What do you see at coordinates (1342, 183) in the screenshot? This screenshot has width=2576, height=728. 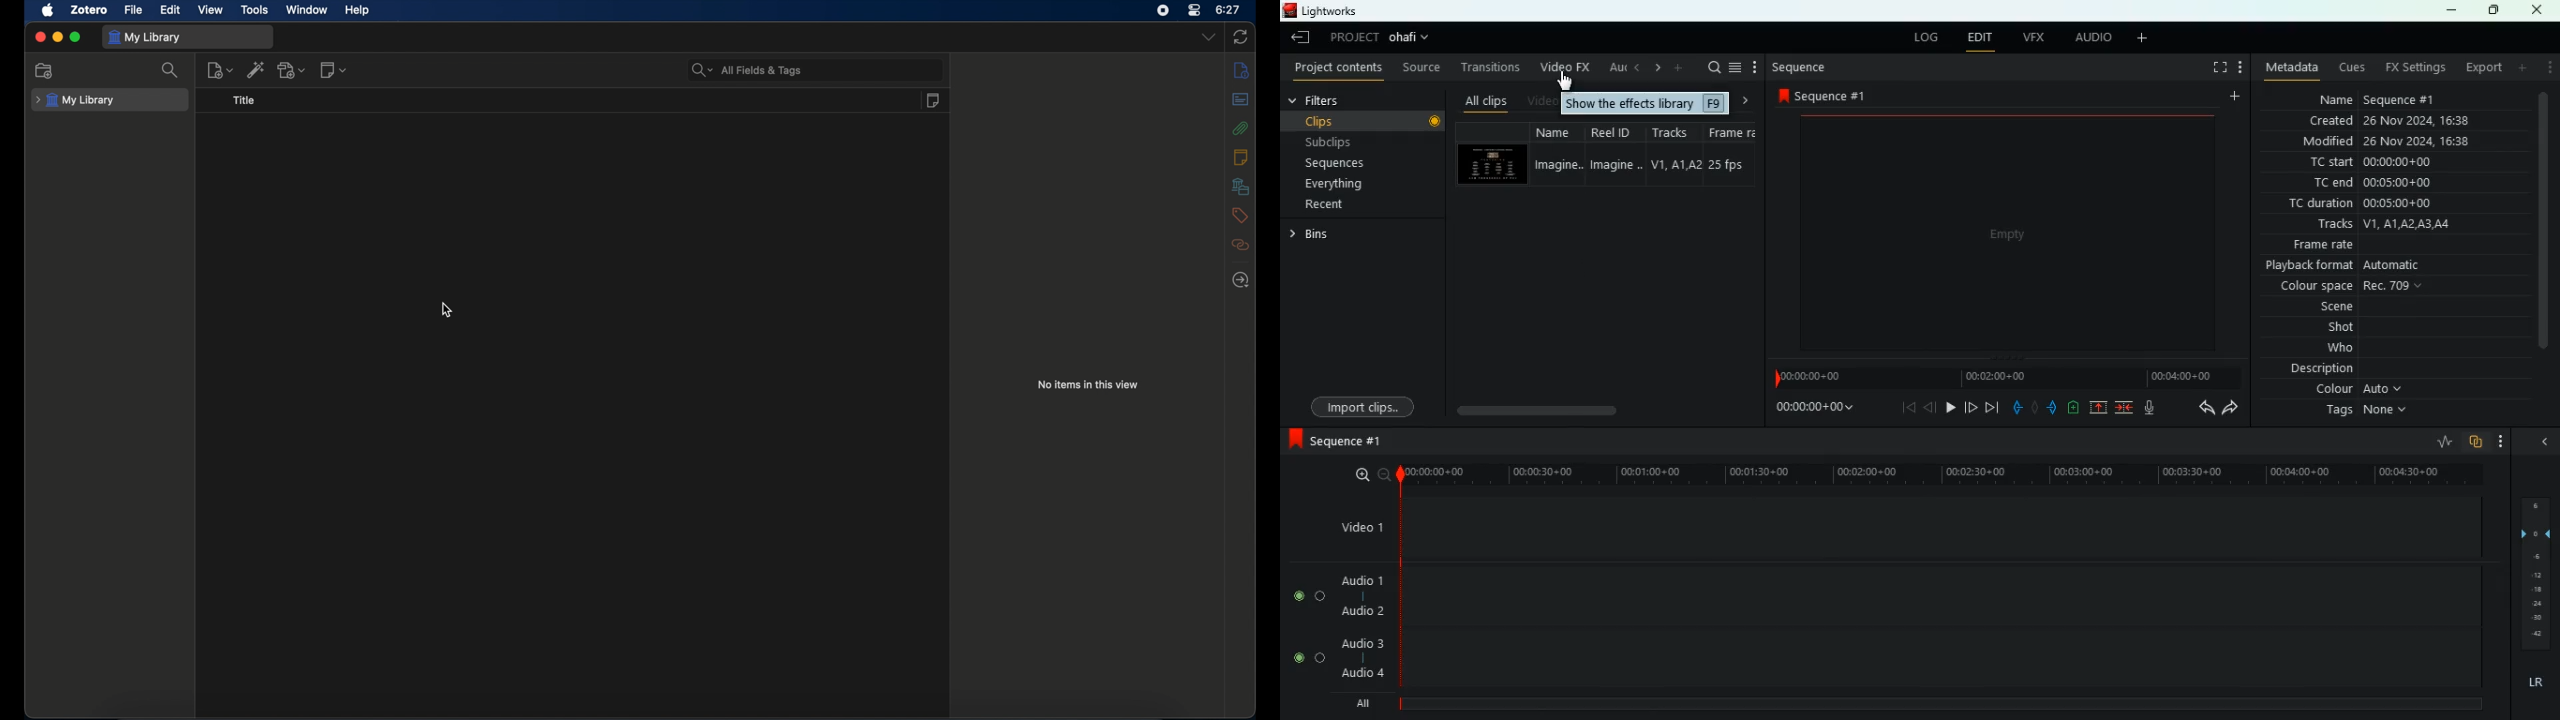 I see `everything` at bounding box center [1342, 183].